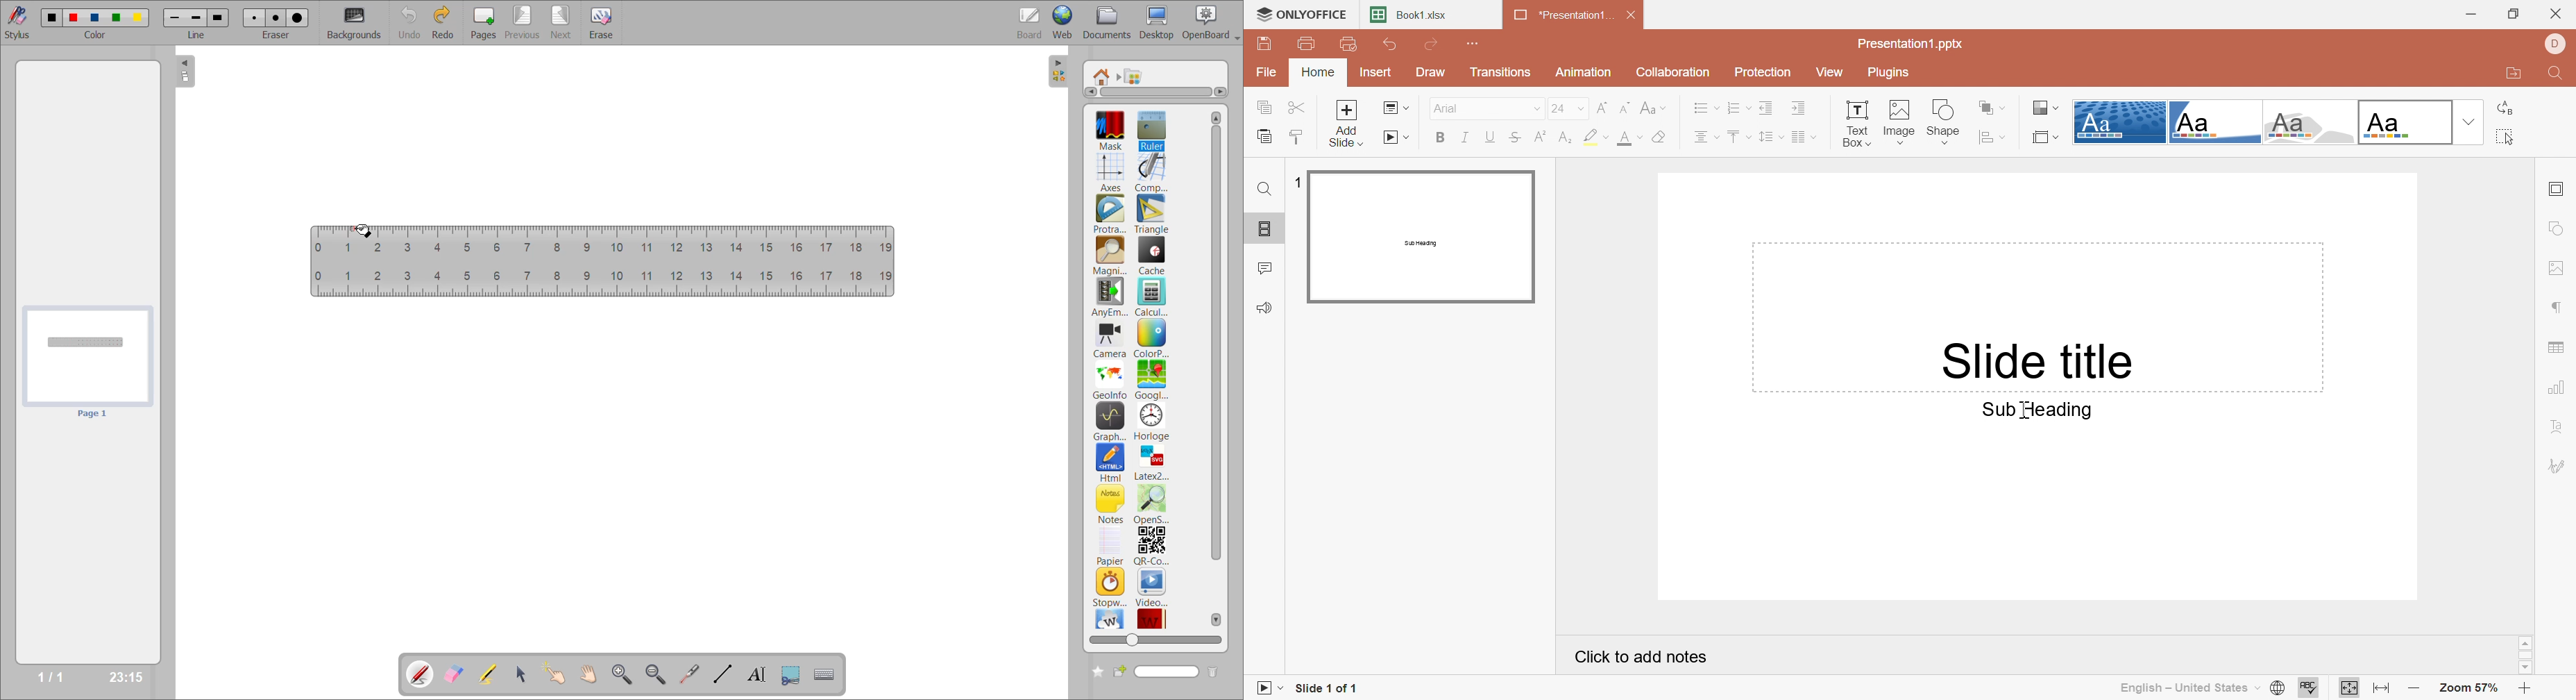  Describe the element at coordinates (1151, 338) in the screenshot. I see `colorpicker` at that location.